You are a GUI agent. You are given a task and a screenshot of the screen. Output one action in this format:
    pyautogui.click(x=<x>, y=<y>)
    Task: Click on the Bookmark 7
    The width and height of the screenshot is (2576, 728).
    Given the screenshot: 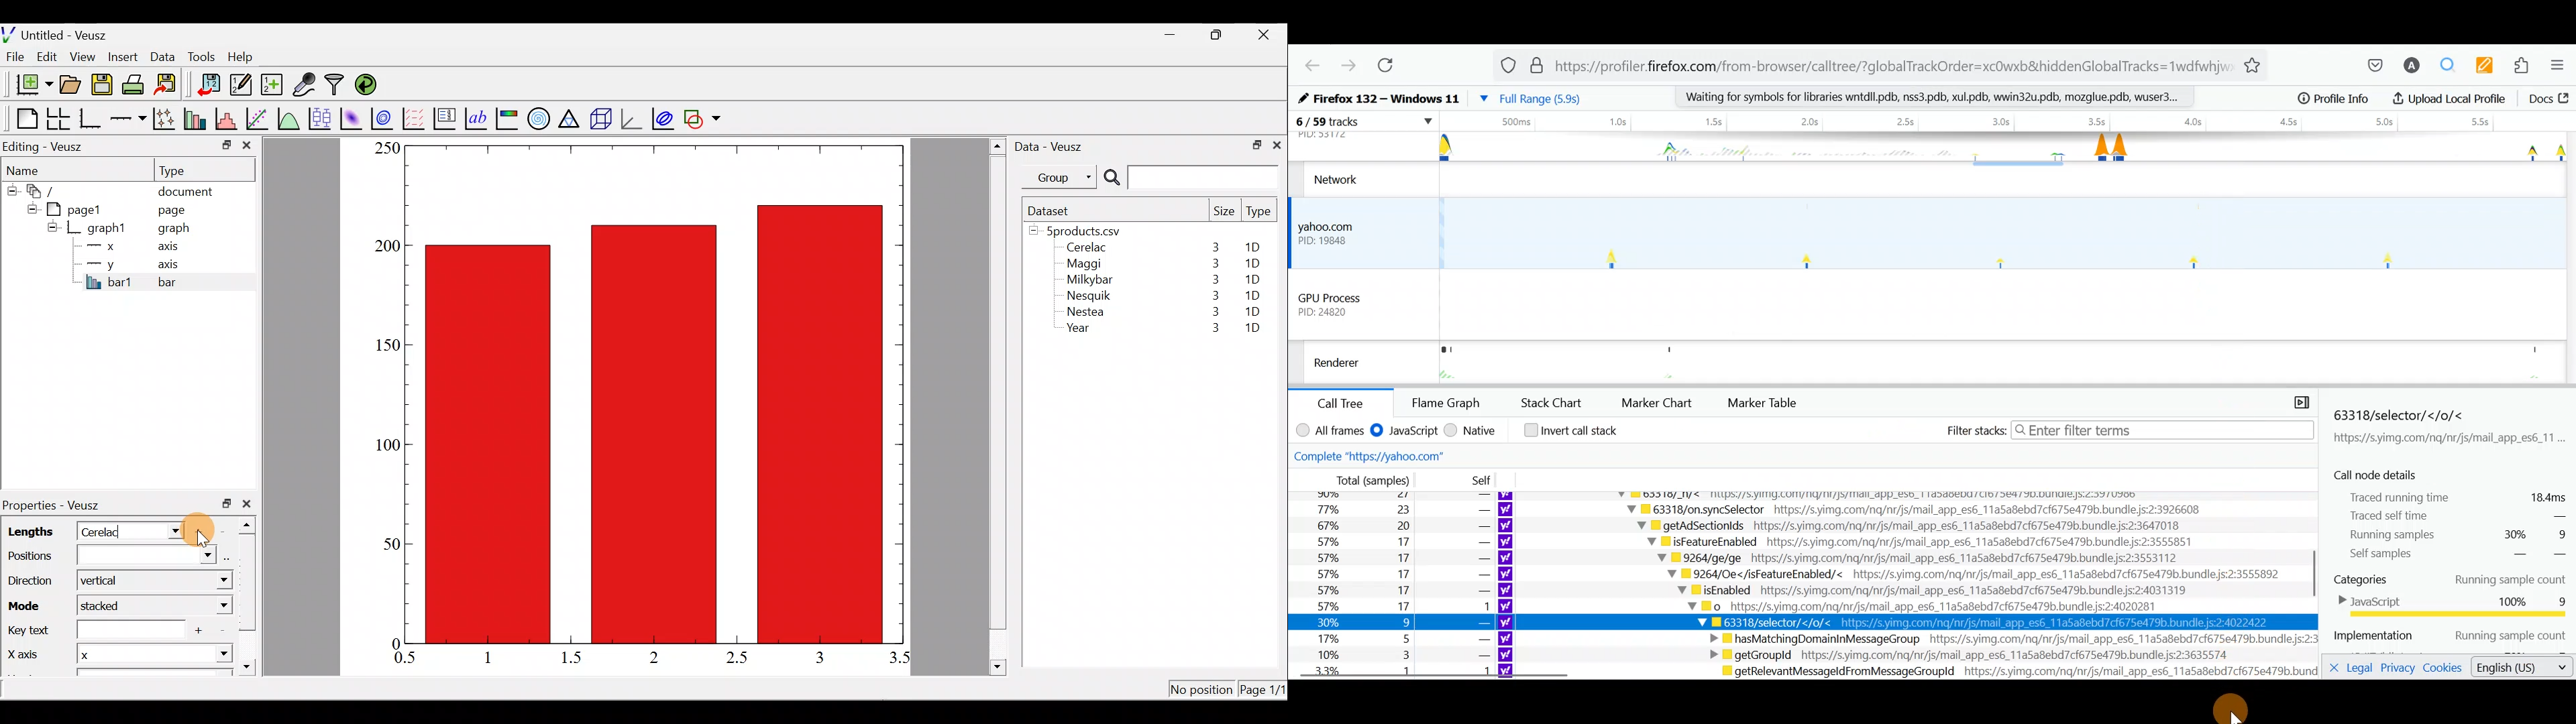 What is the action you would take?
    pyautogui.click(x=2337, y=101)
    